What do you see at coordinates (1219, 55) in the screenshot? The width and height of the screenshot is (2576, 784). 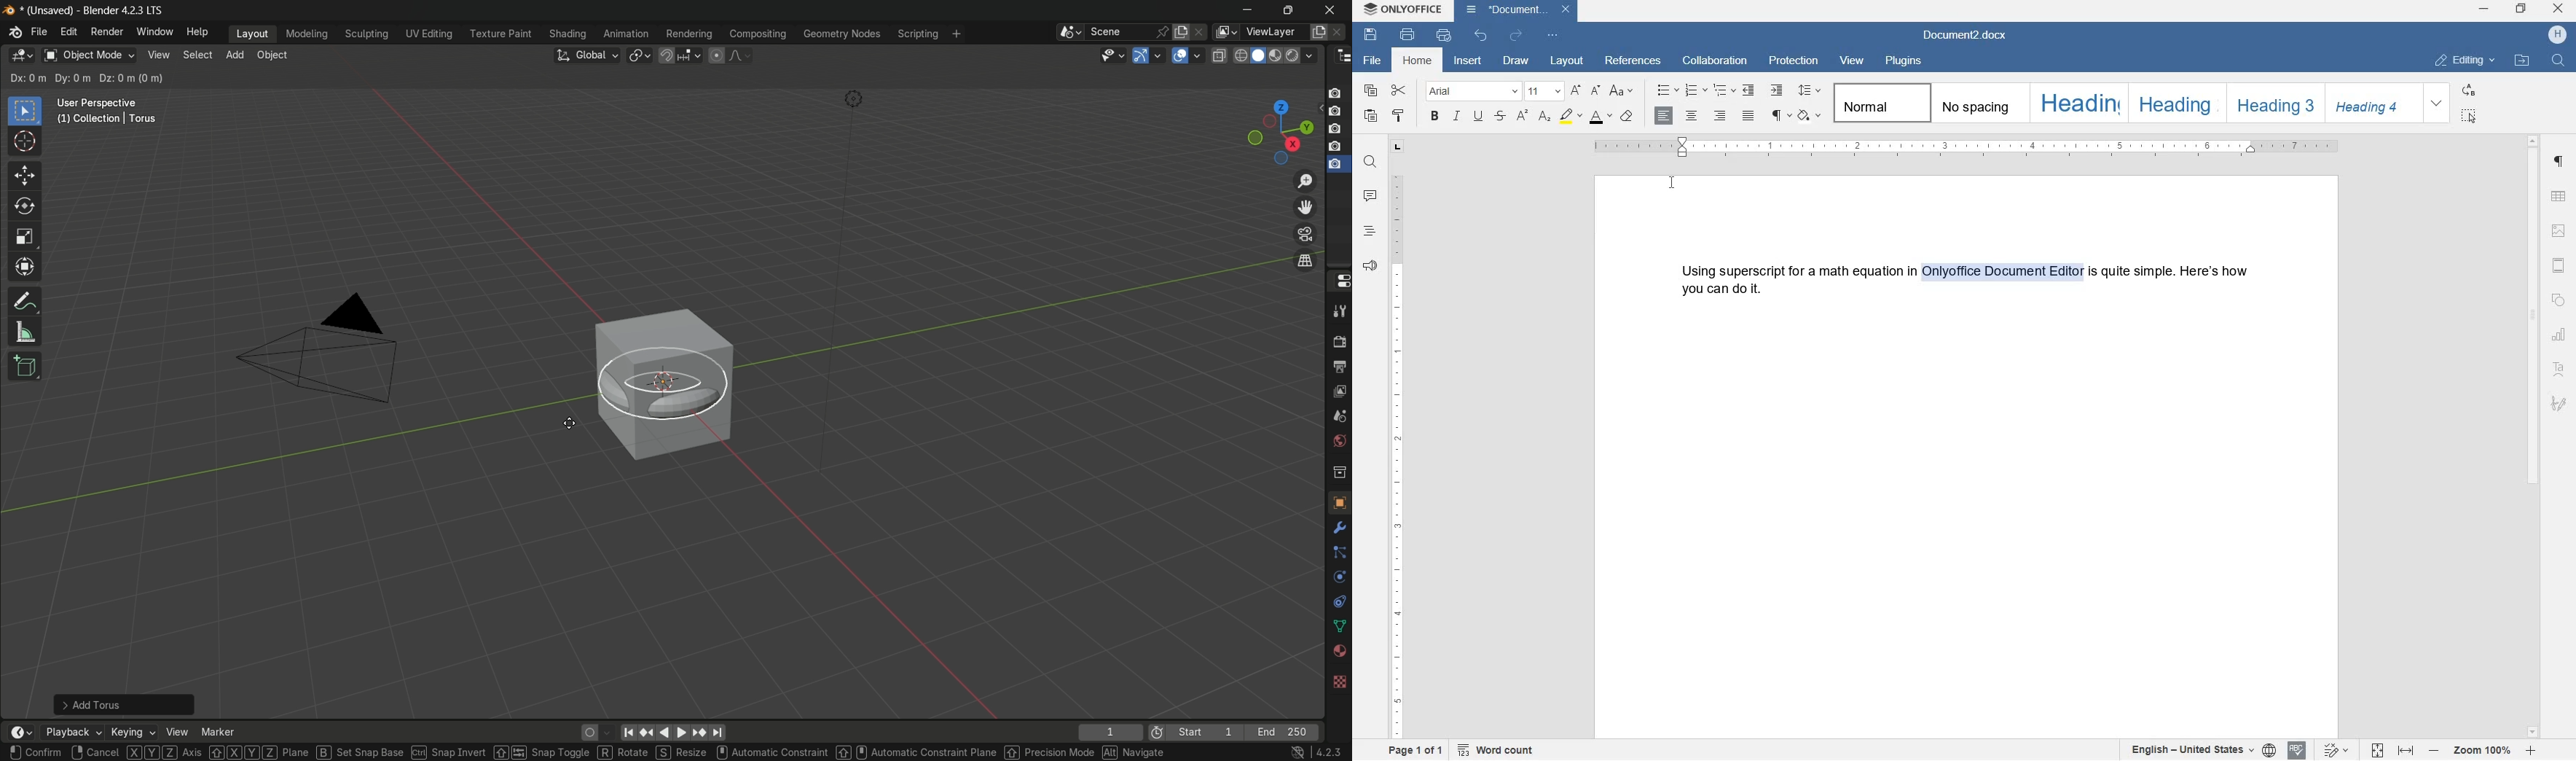 I see `toggle x ray` at bounding box center [1219, 55].